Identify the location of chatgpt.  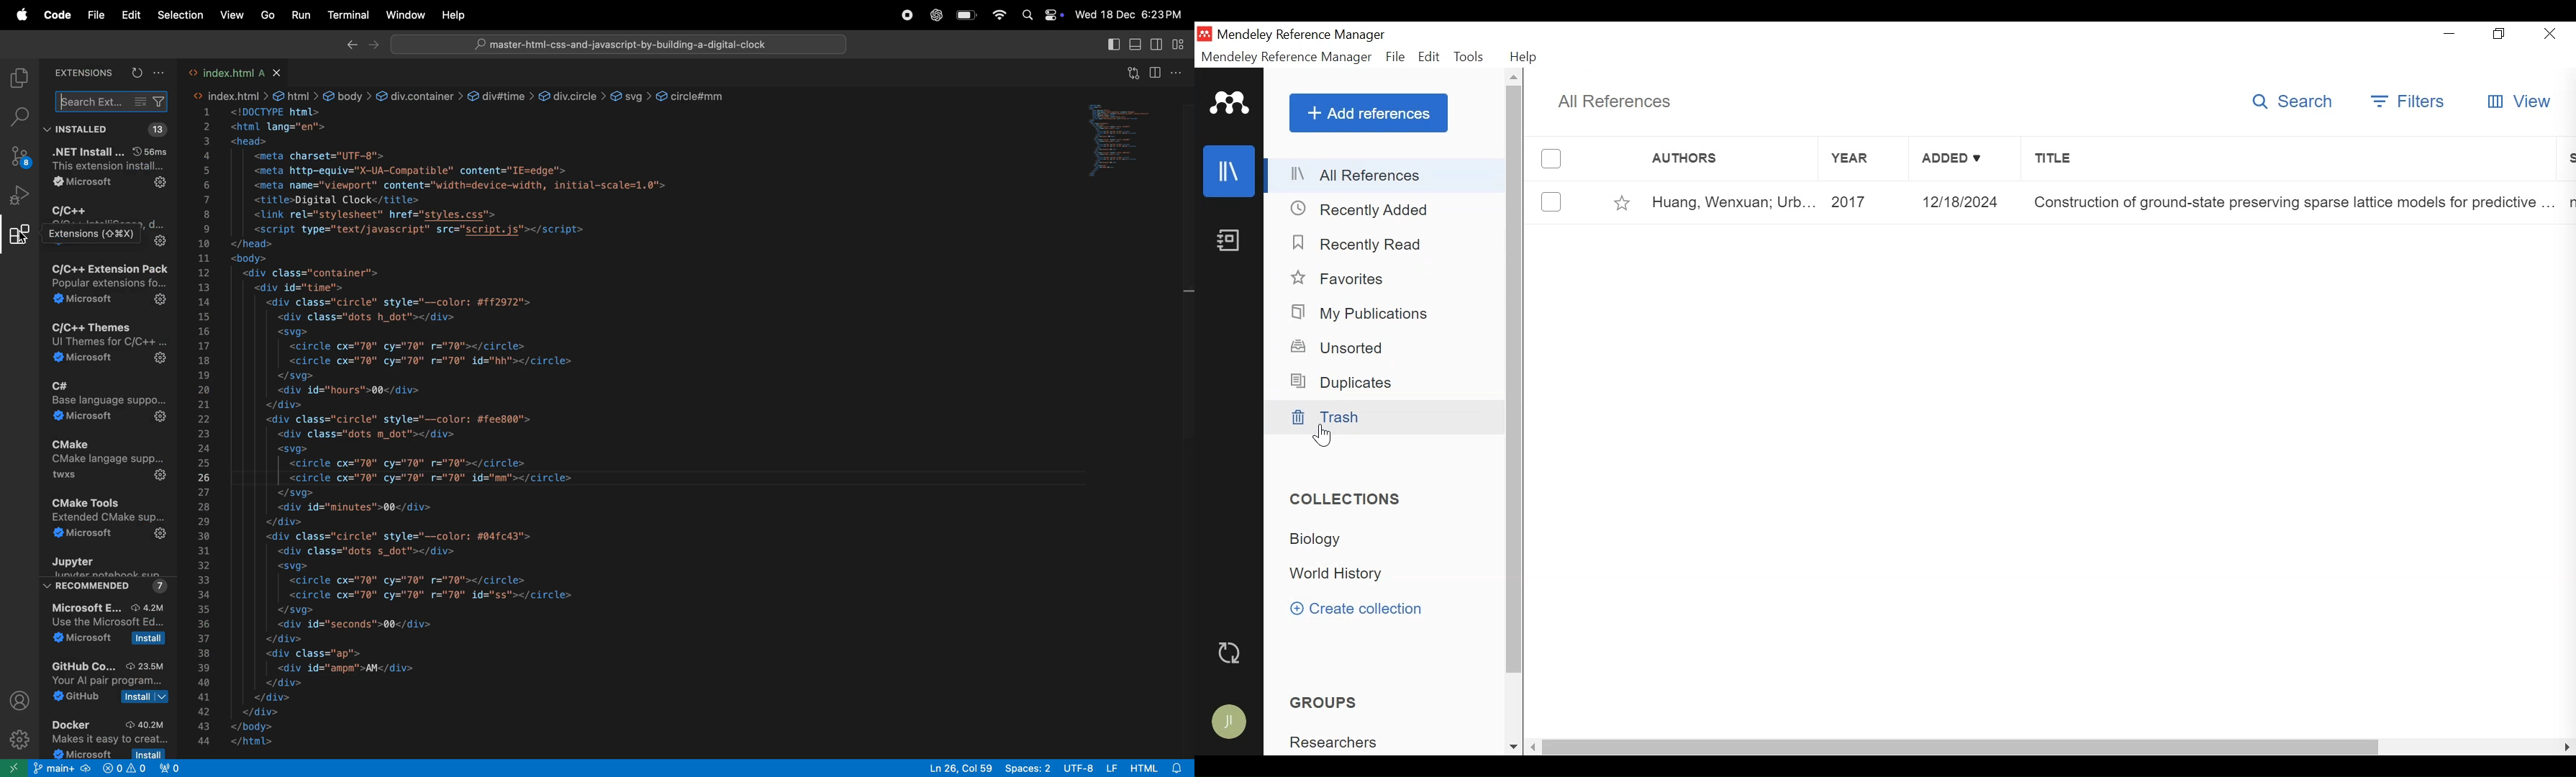
(934, 15).